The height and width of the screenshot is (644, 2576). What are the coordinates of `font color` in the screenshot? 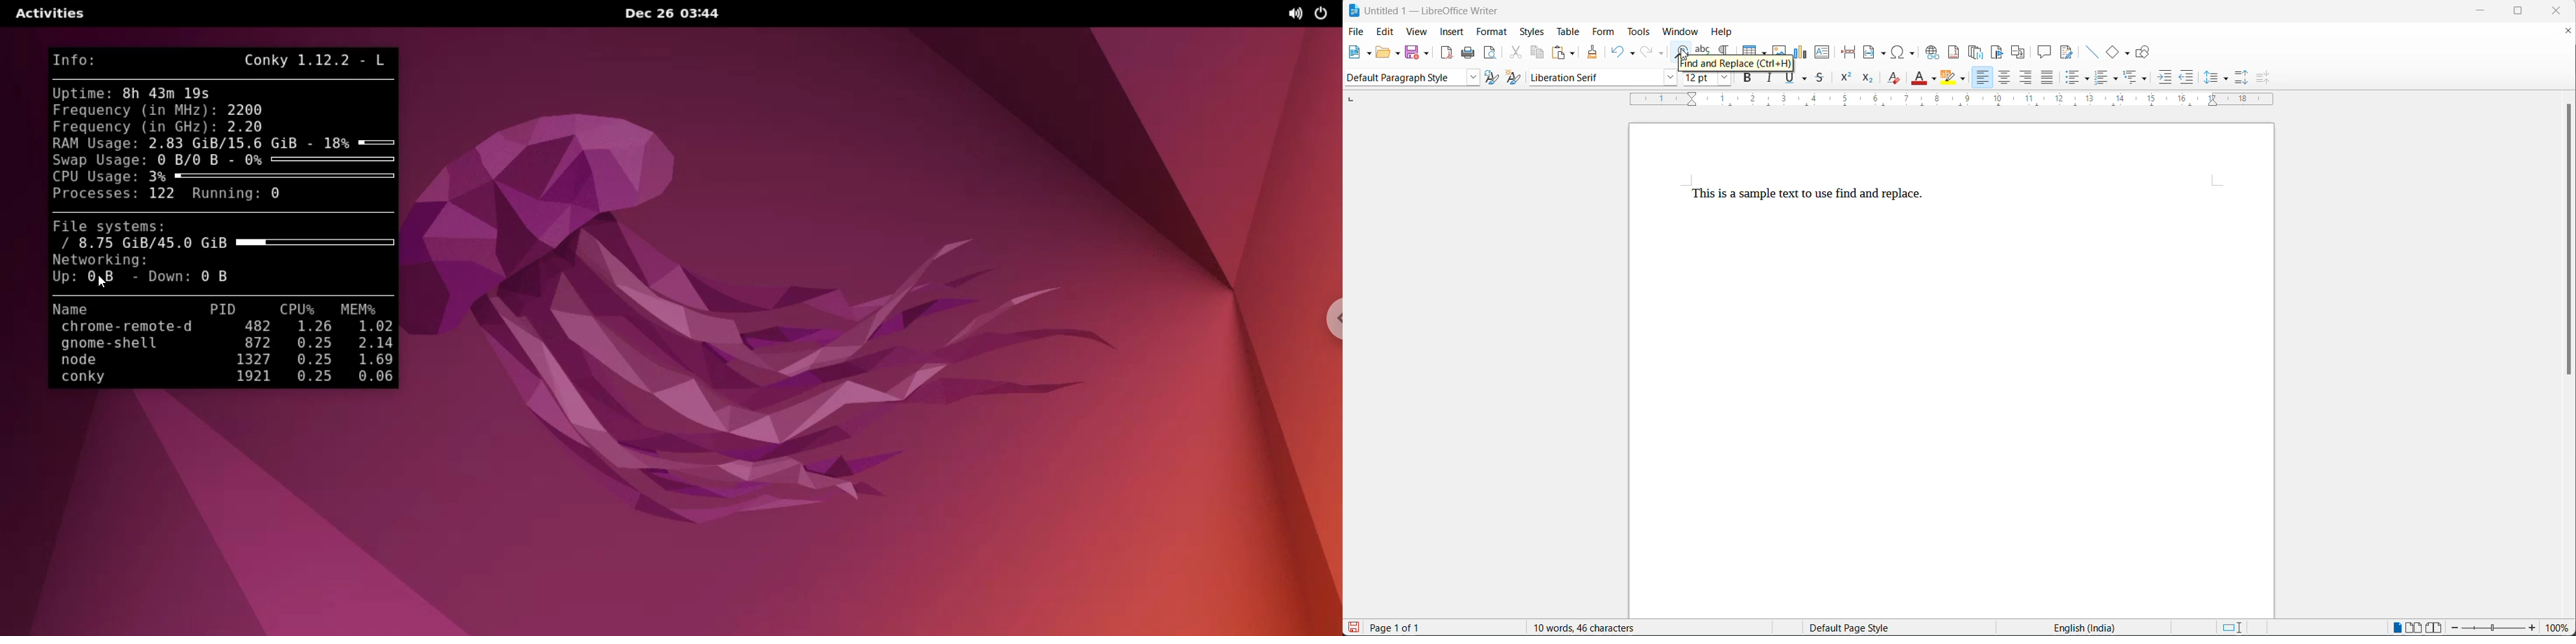 It's located at (1934, 79).